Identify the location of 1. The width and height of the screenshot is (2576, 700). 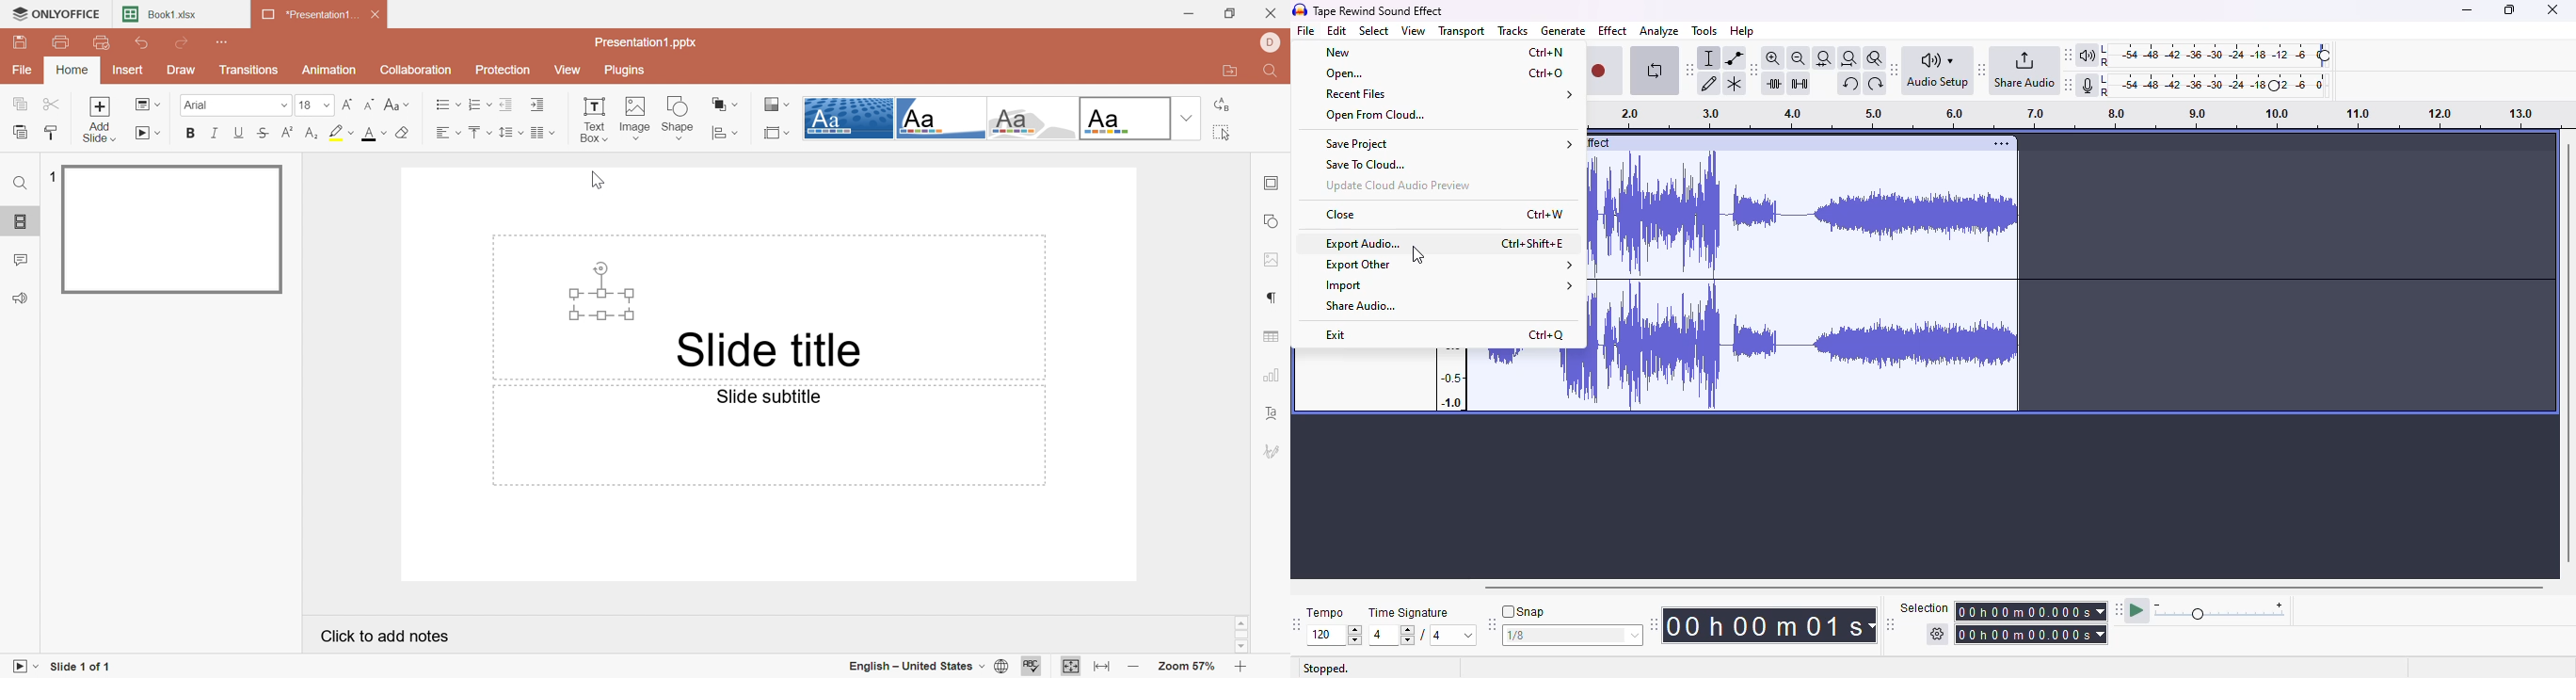
(50, 176).